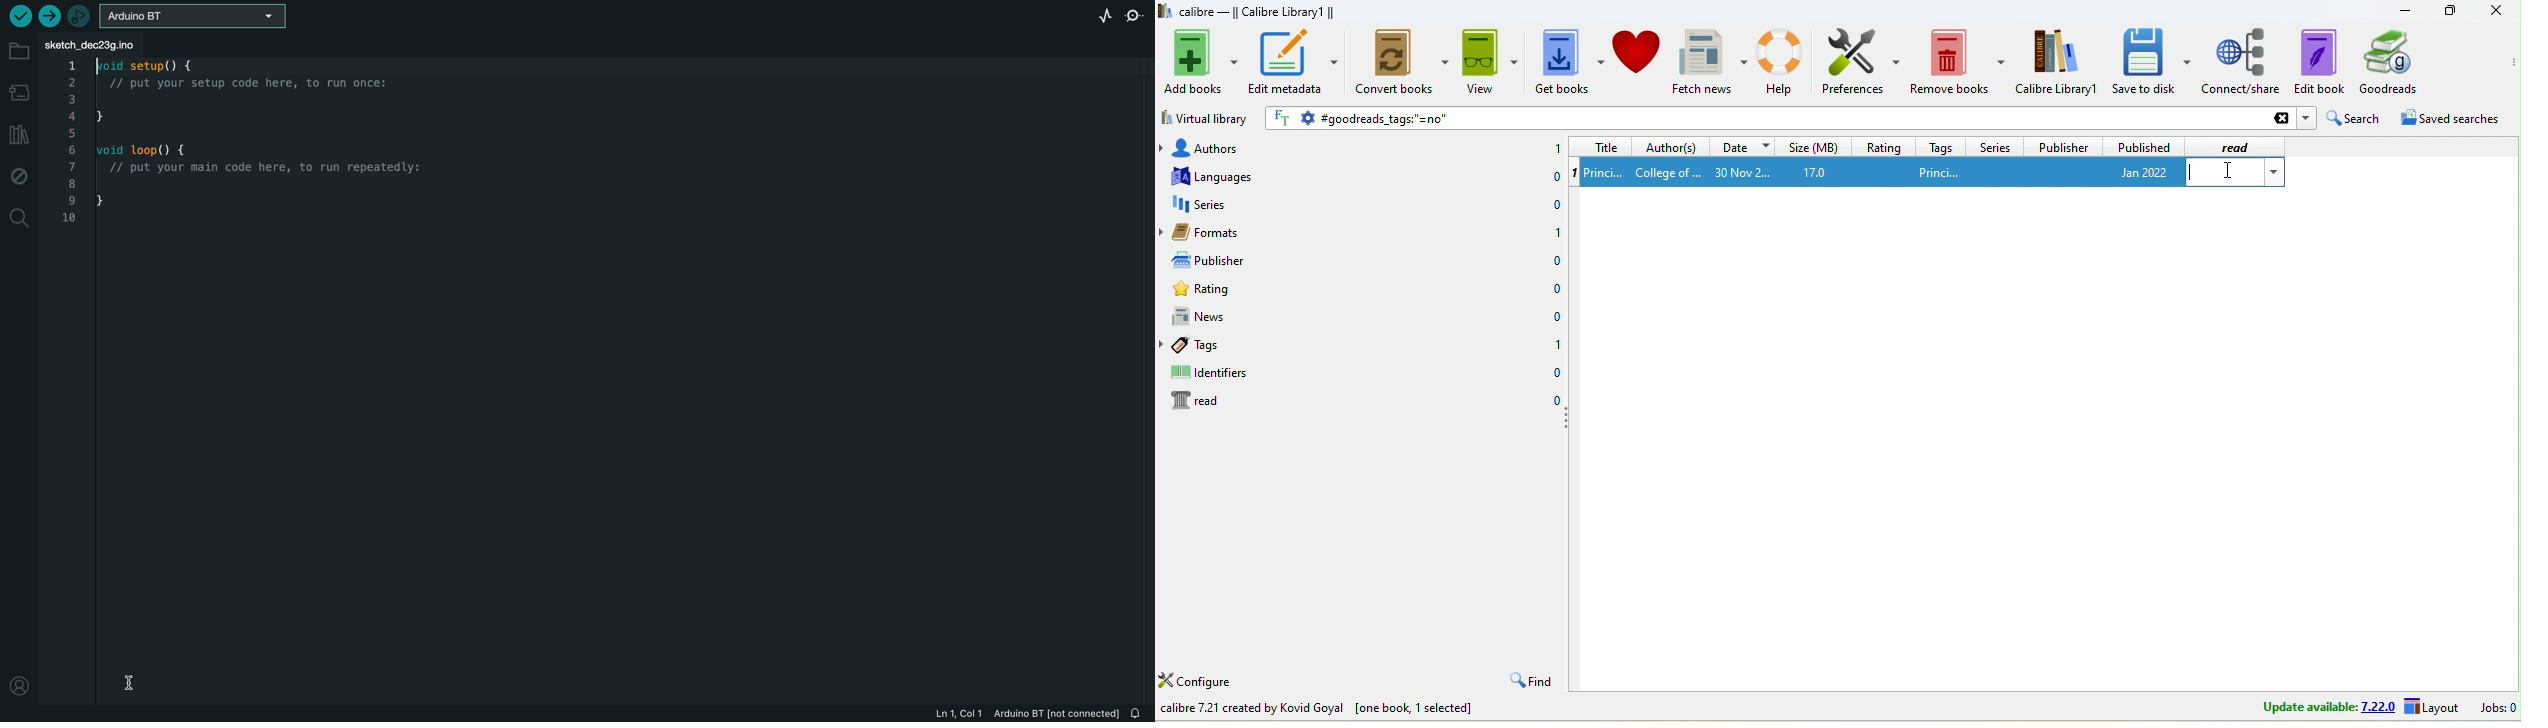 This screenshot has height=728, width=2548. What do you see at coordinates (18, 136) in the screenshot?
I see `library manager` at bounding box center [18, 136].